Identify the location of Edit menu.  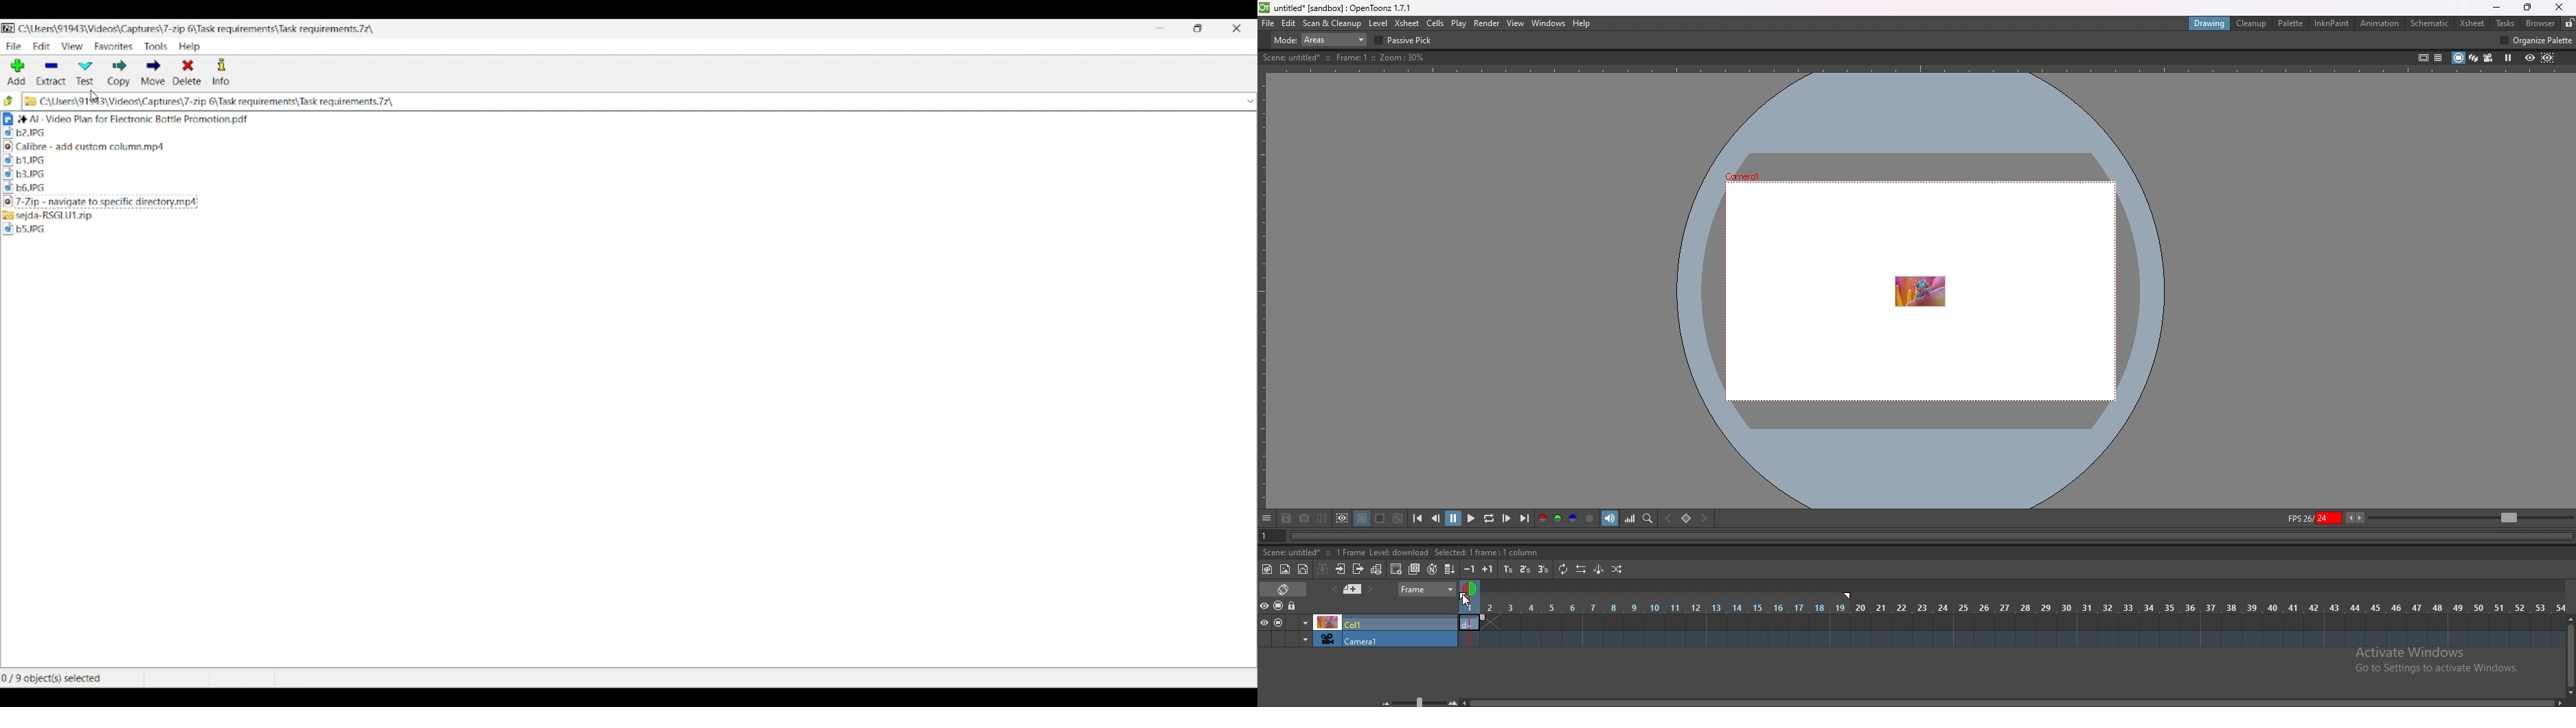
(42, 46).